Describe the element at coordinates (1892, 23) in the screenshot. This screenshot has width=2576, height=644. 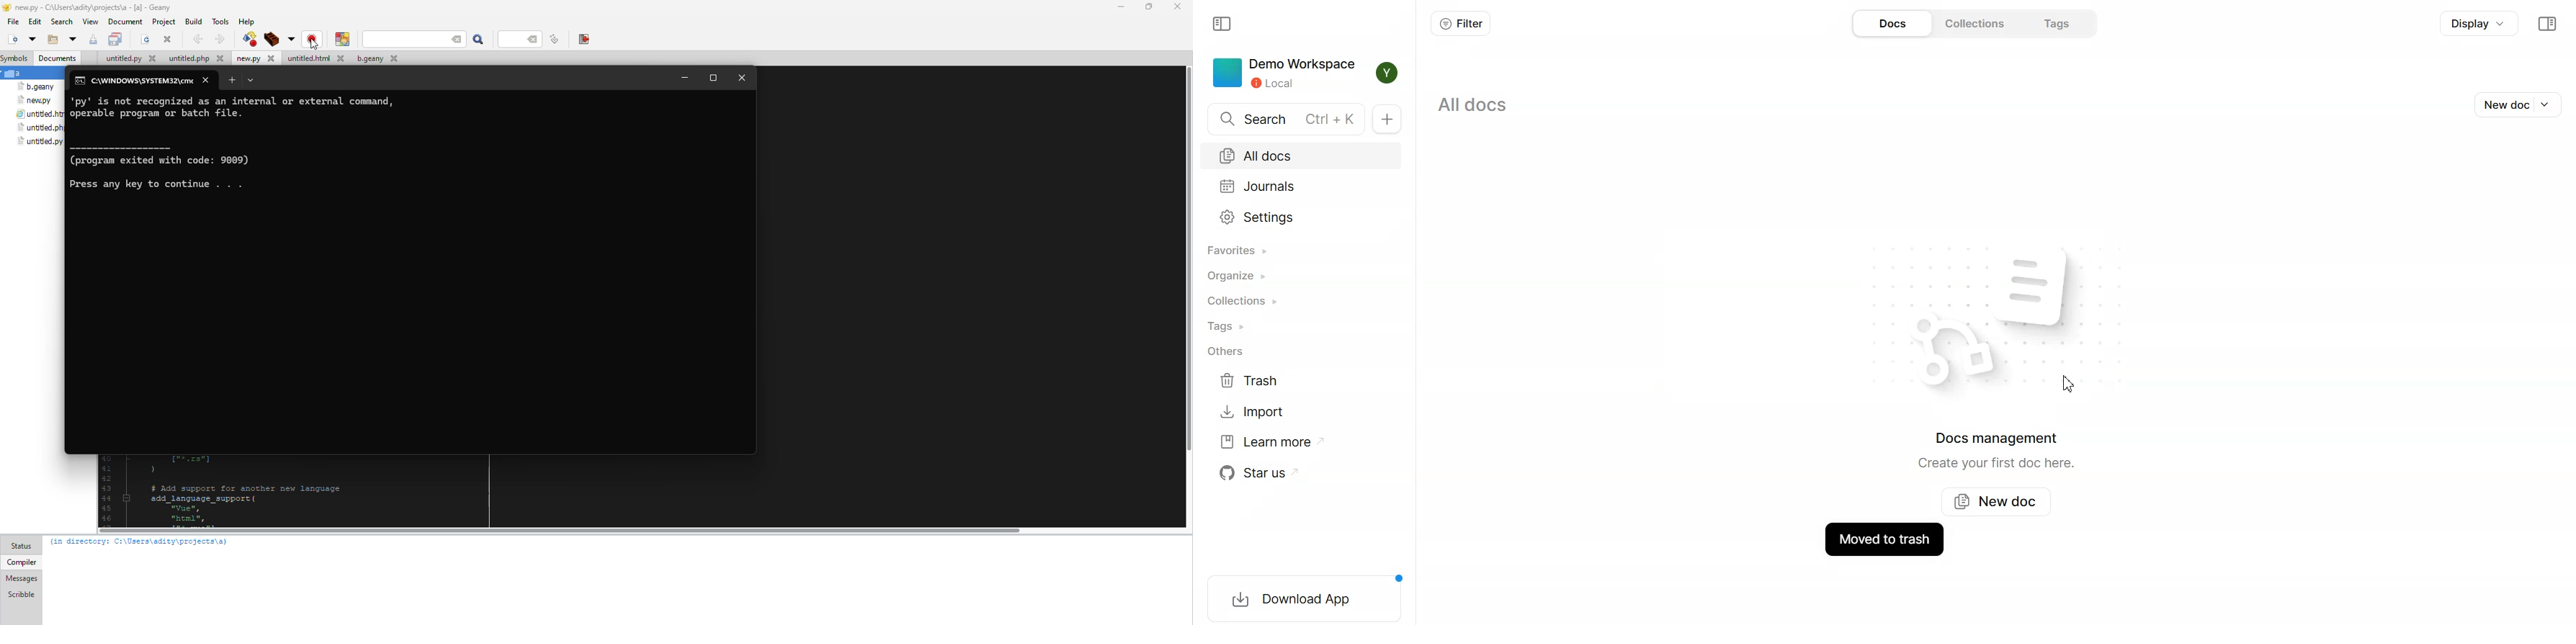
I see `Docs` at that location.